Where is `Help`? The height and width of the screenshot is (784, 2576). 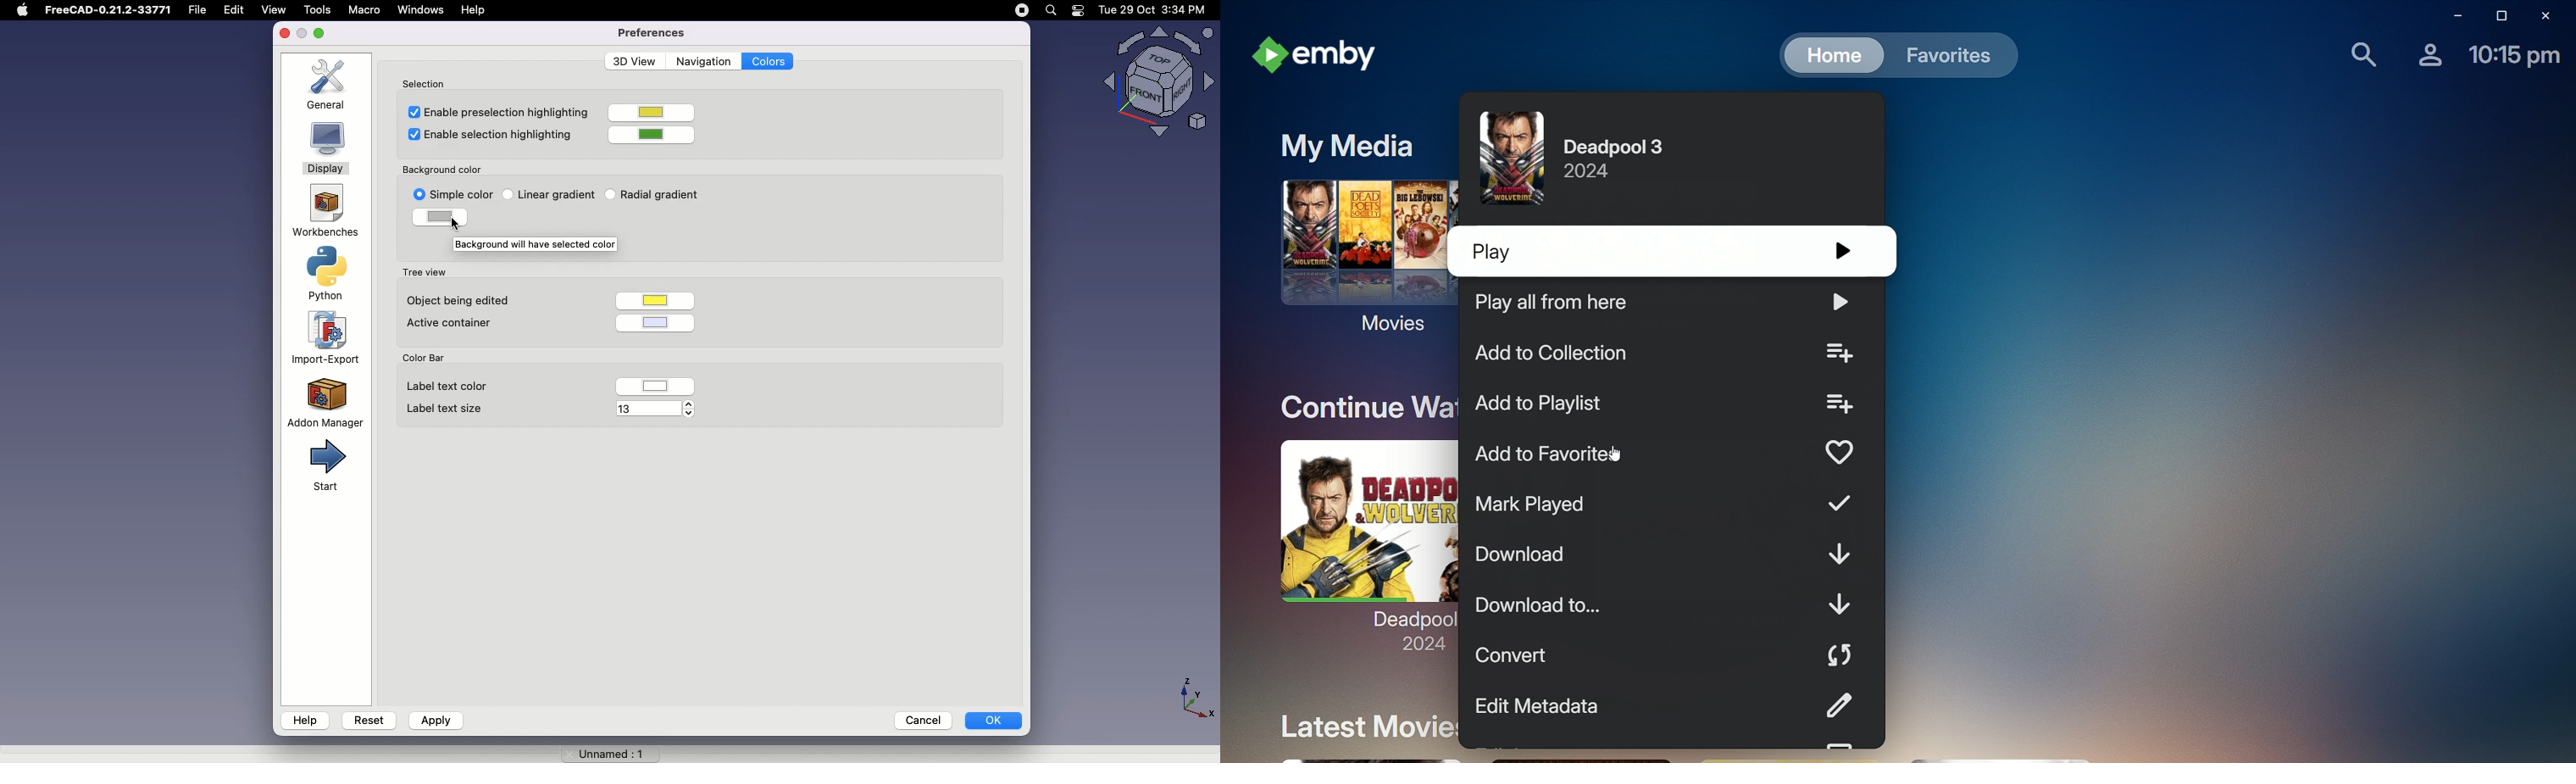 Help is located at coordinates (476, 9).